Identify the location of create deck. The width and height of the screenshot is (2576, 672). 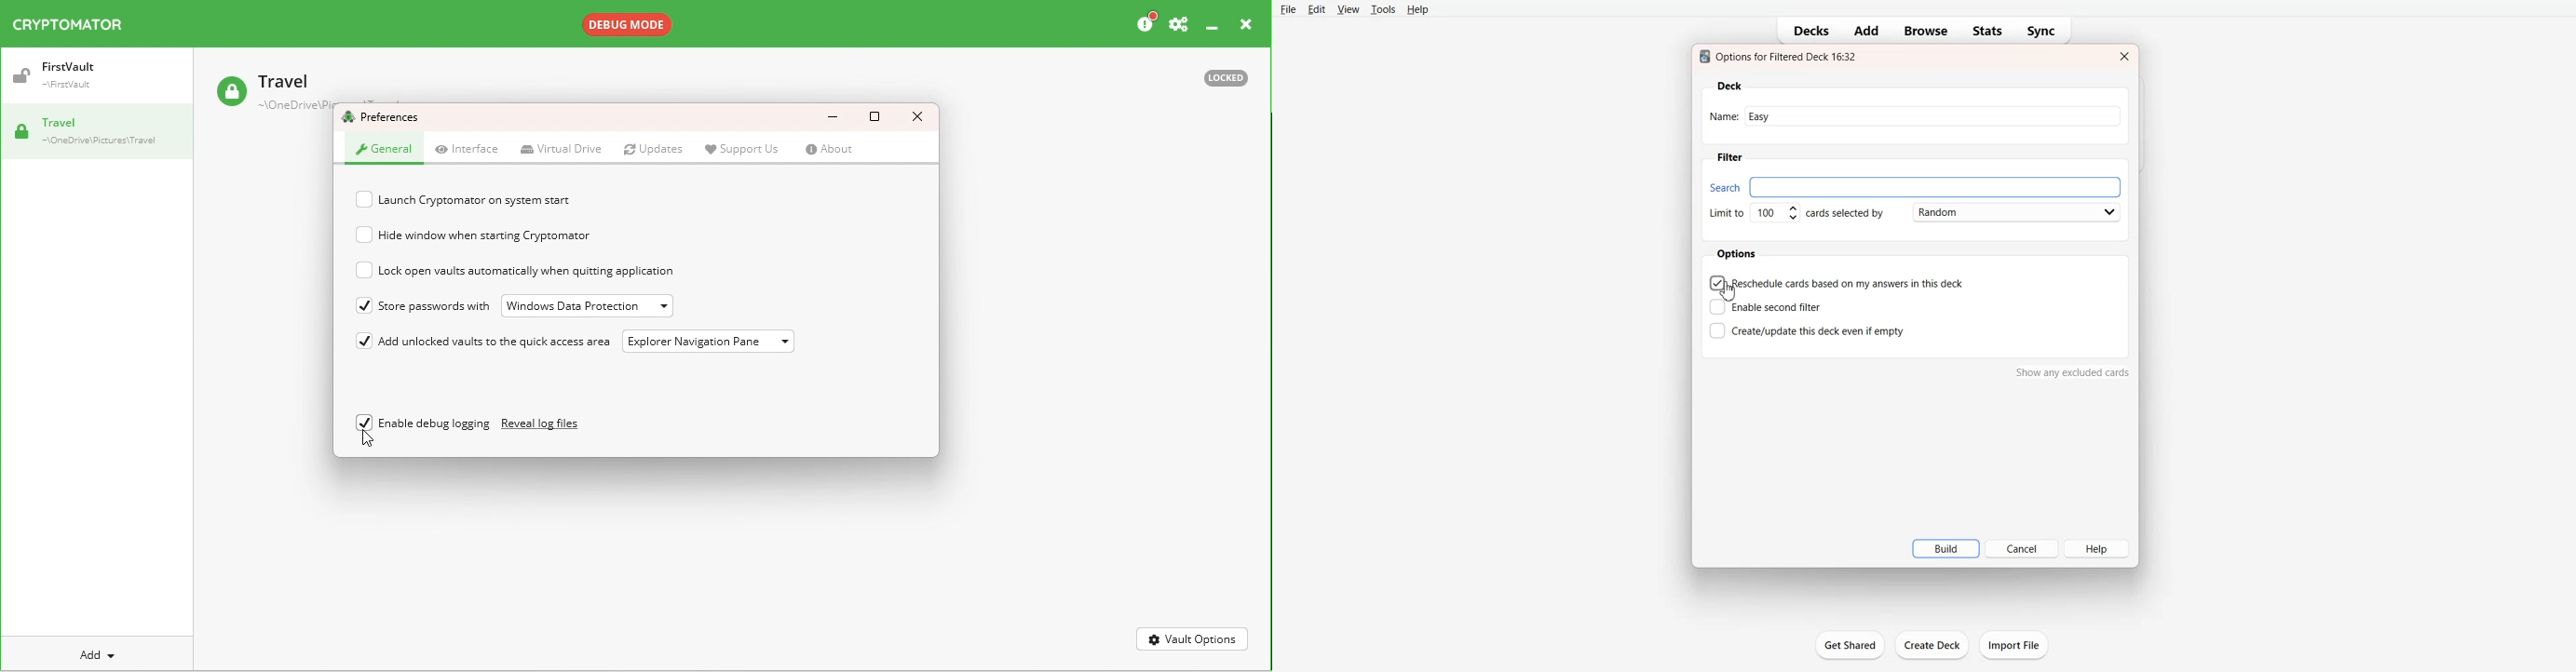
(1936, 646).